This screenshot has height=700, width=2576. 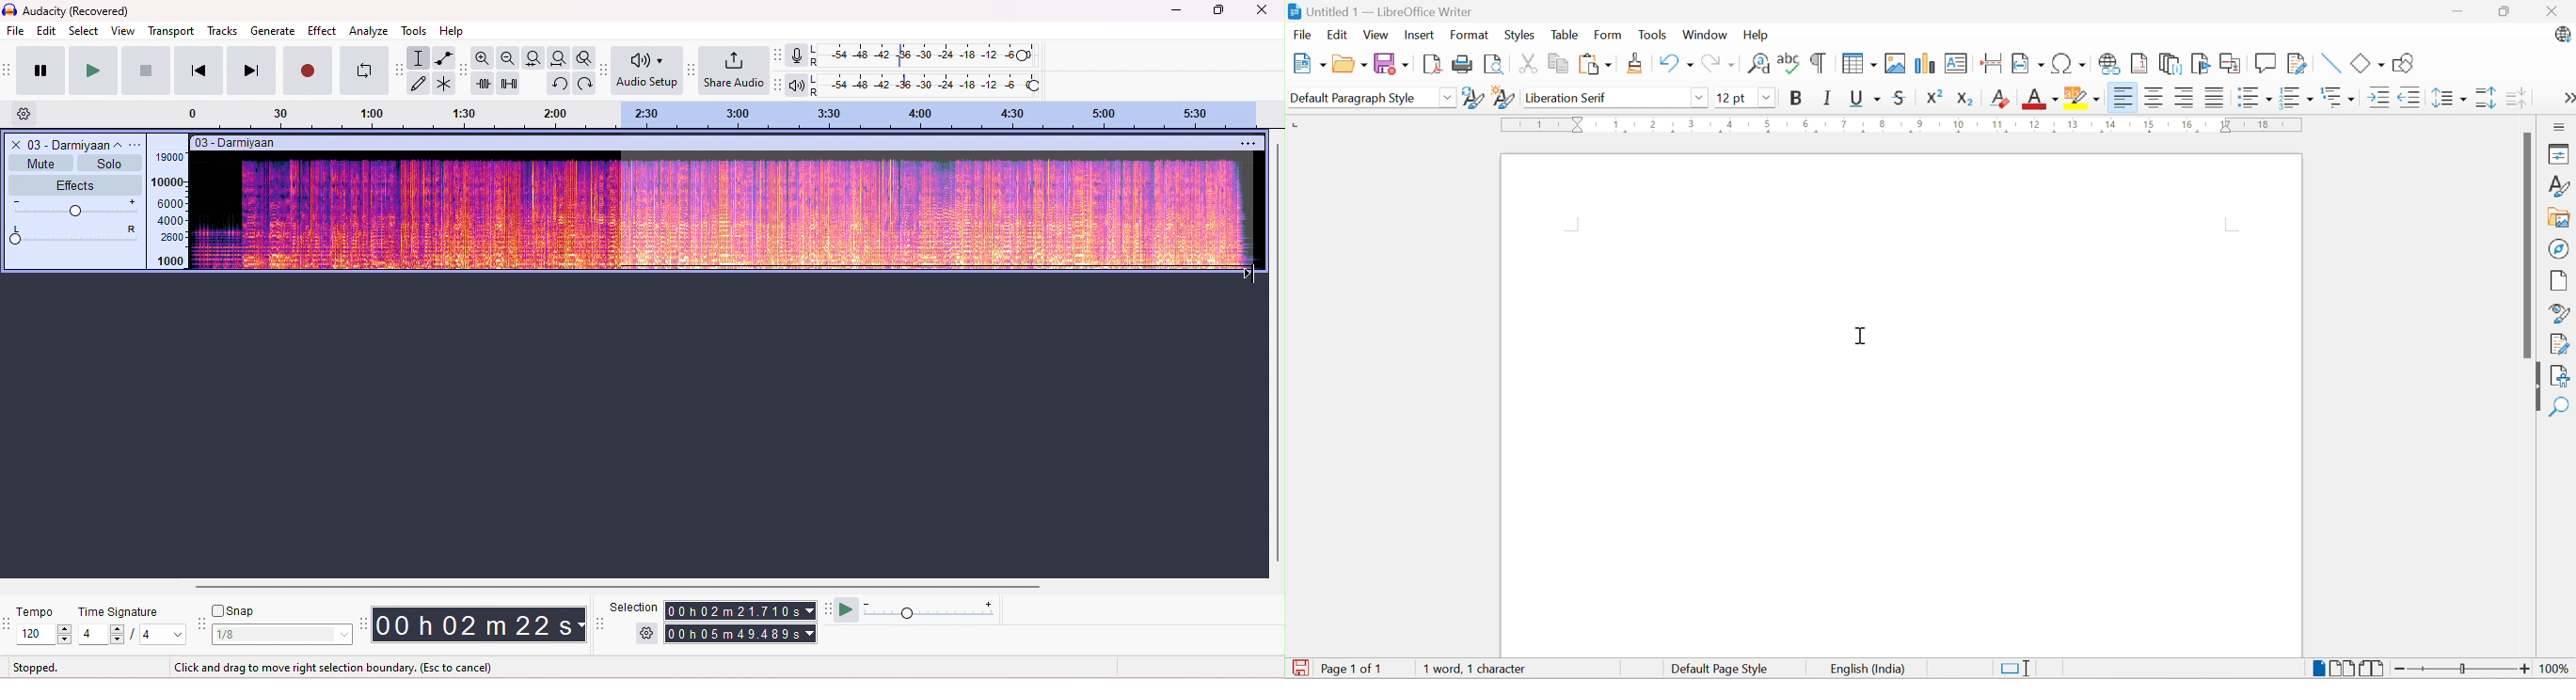 I want to click on audio setup tool bar, so click(x=602, y=70).